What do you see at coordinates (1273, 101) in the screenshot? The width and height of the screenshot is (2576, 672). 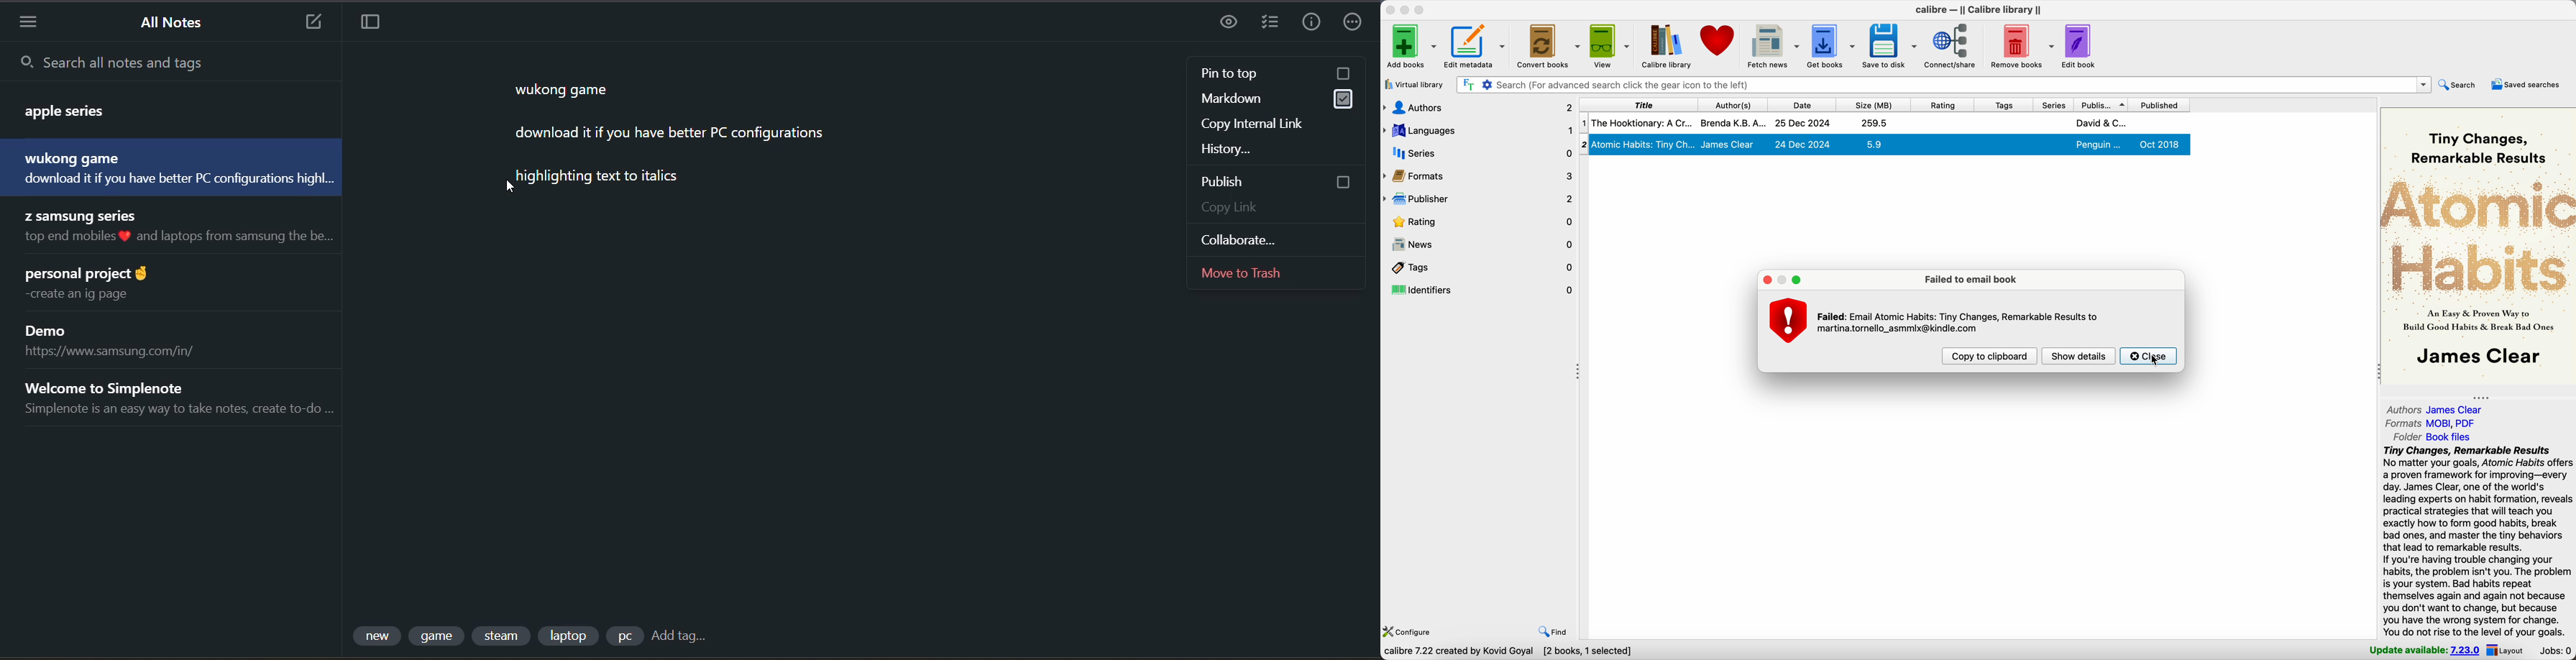 I see `markdown enabled` at bounding box center [1273, 101].